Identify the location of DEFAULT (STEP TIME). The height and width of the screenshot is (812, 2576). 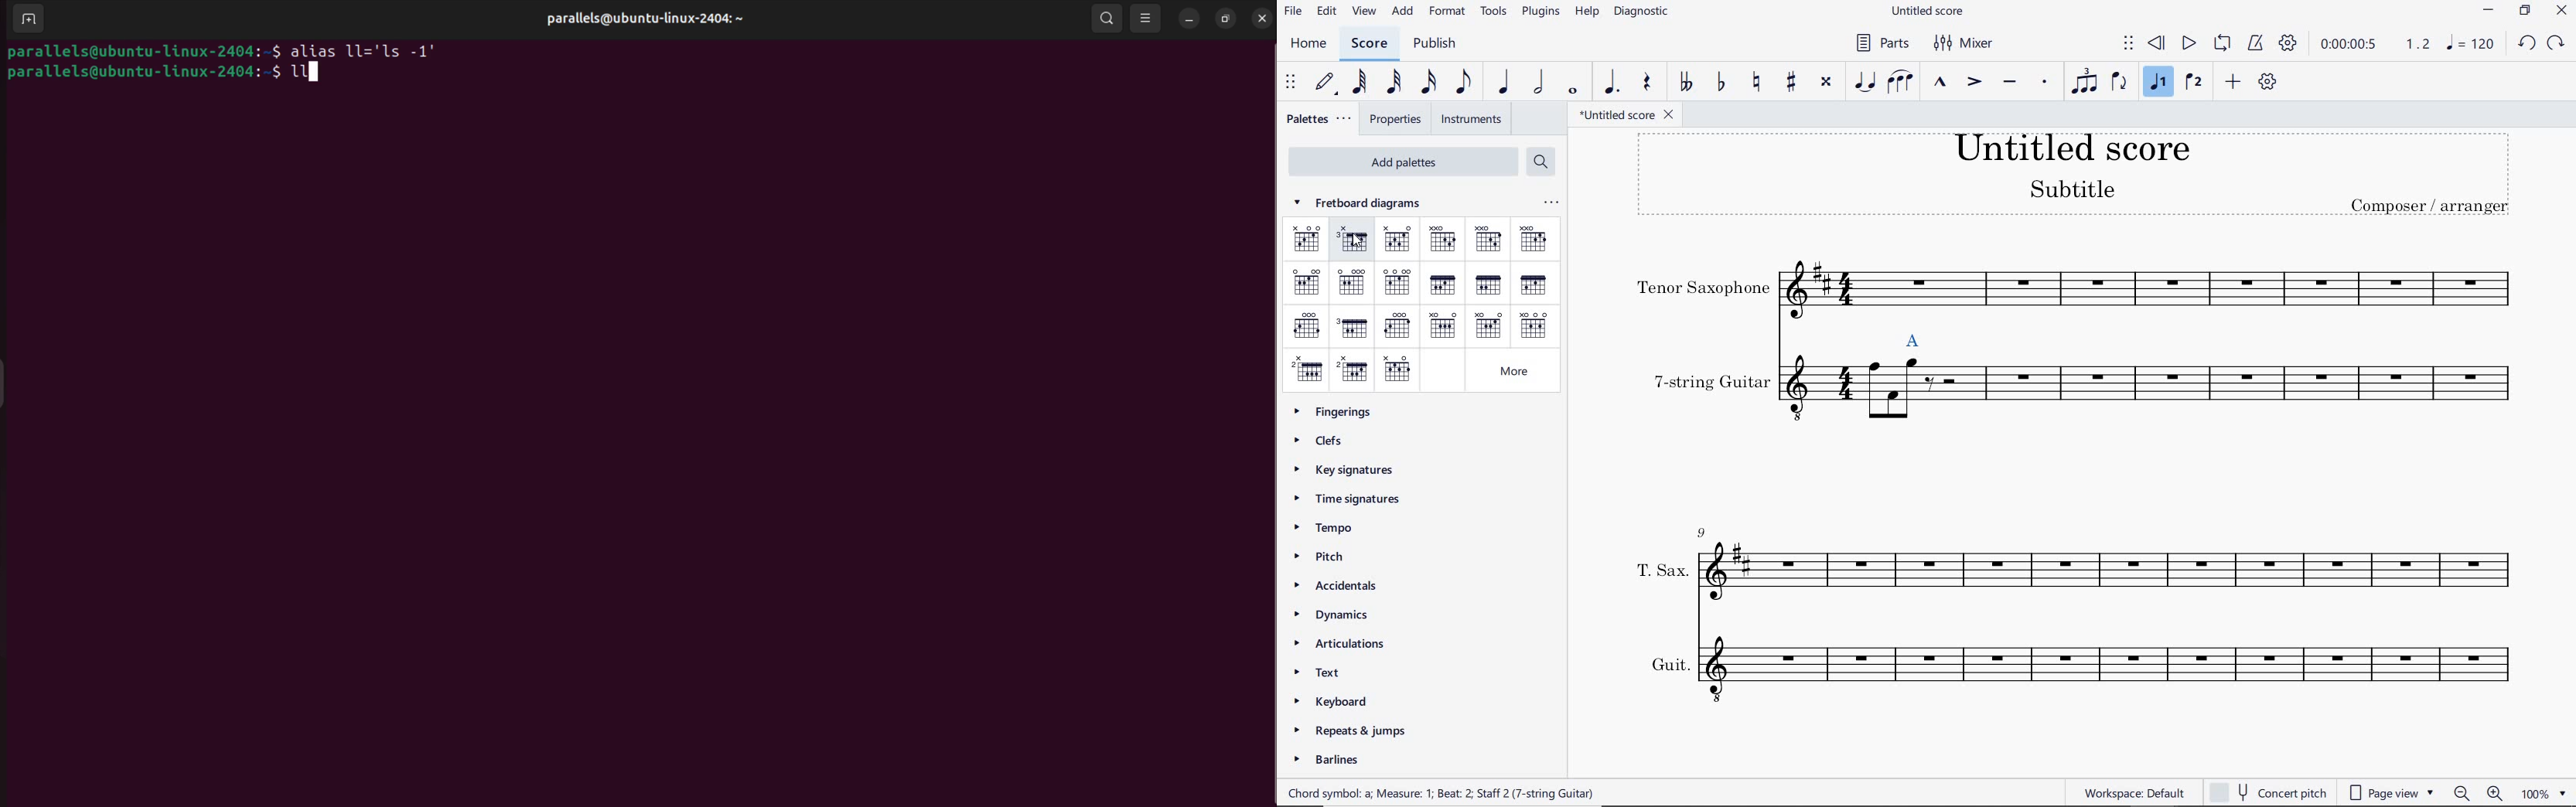
(1326, 84).